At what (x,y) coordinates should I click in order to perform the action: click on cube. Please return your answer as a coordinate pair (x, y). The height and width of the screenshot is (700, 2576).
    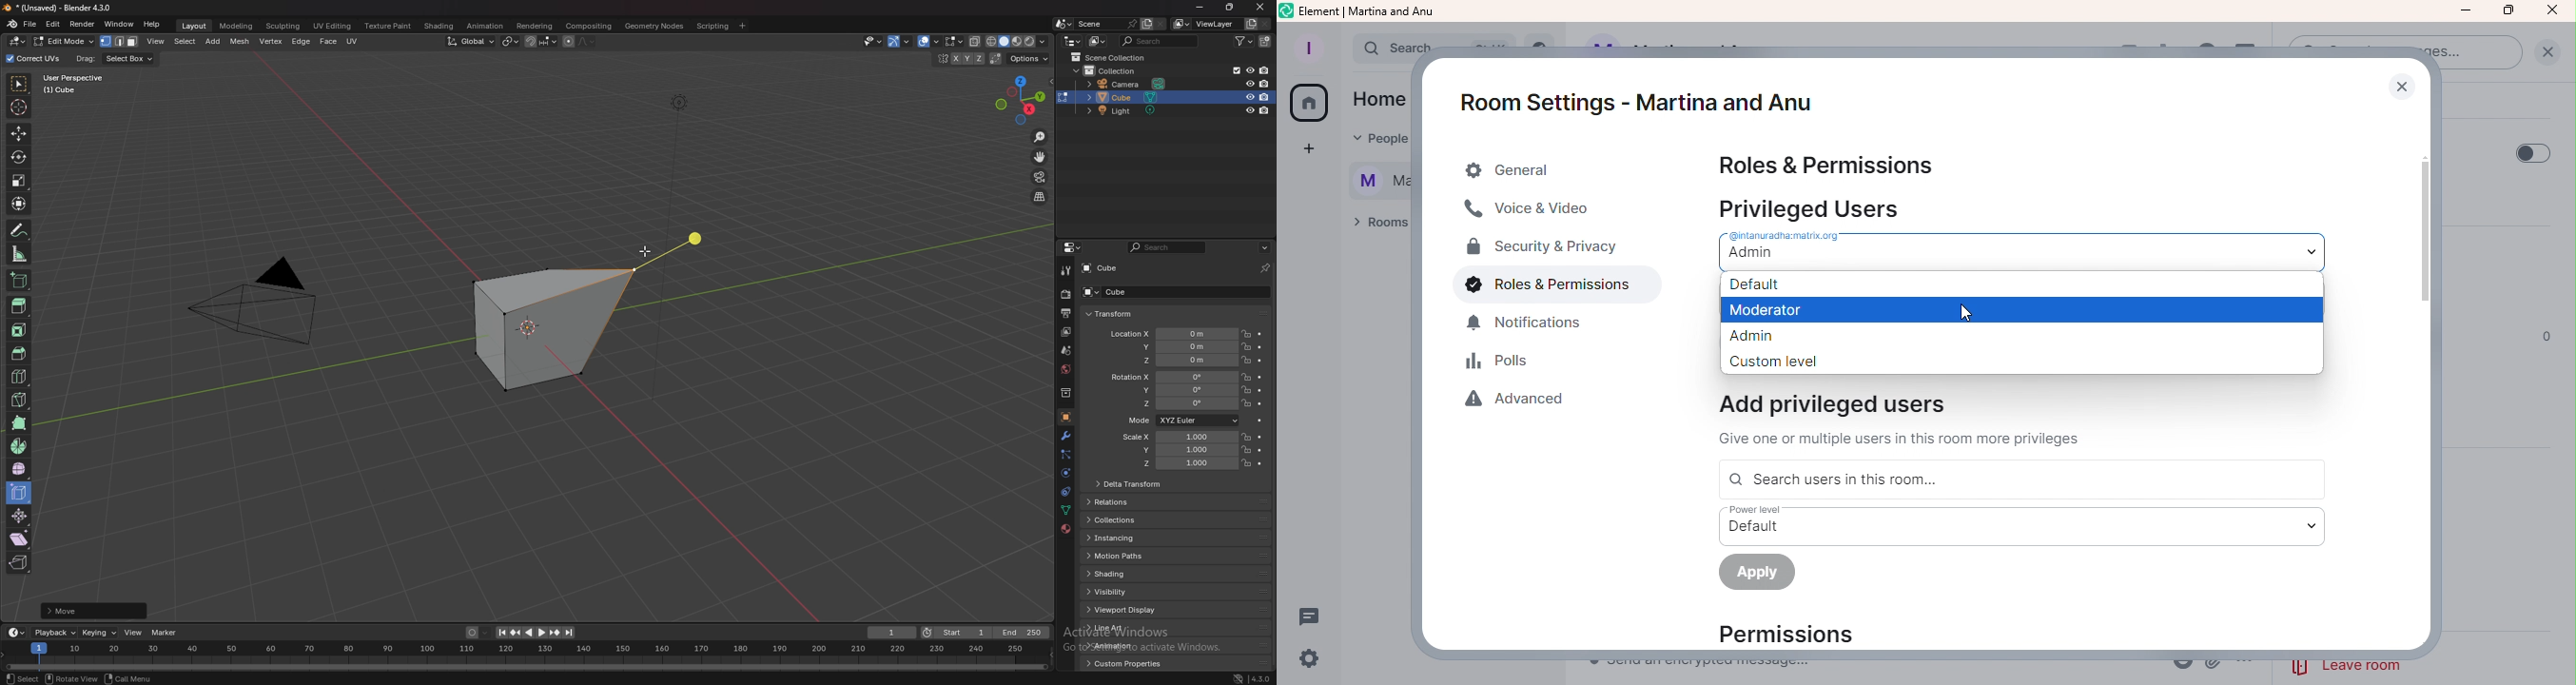
    Looking at the image, I should click on (558, 324).